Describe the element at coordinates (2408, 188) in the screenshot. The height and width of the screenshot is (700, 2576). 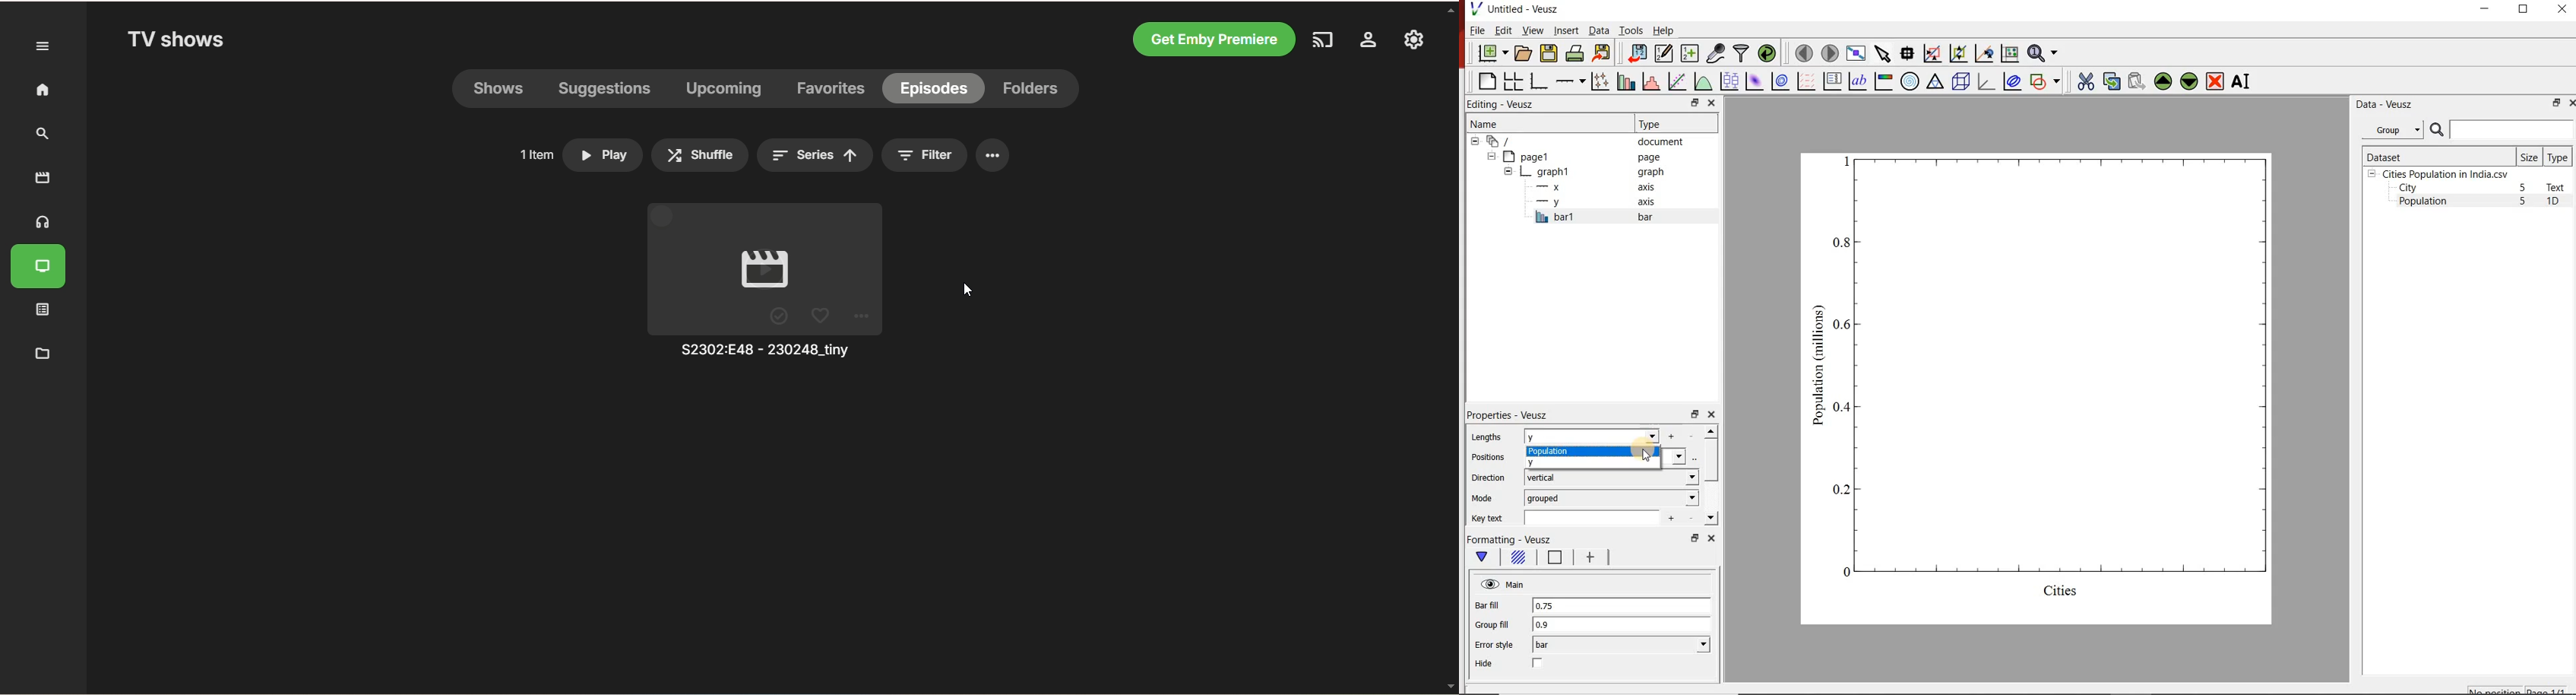
I see `City` at that location.